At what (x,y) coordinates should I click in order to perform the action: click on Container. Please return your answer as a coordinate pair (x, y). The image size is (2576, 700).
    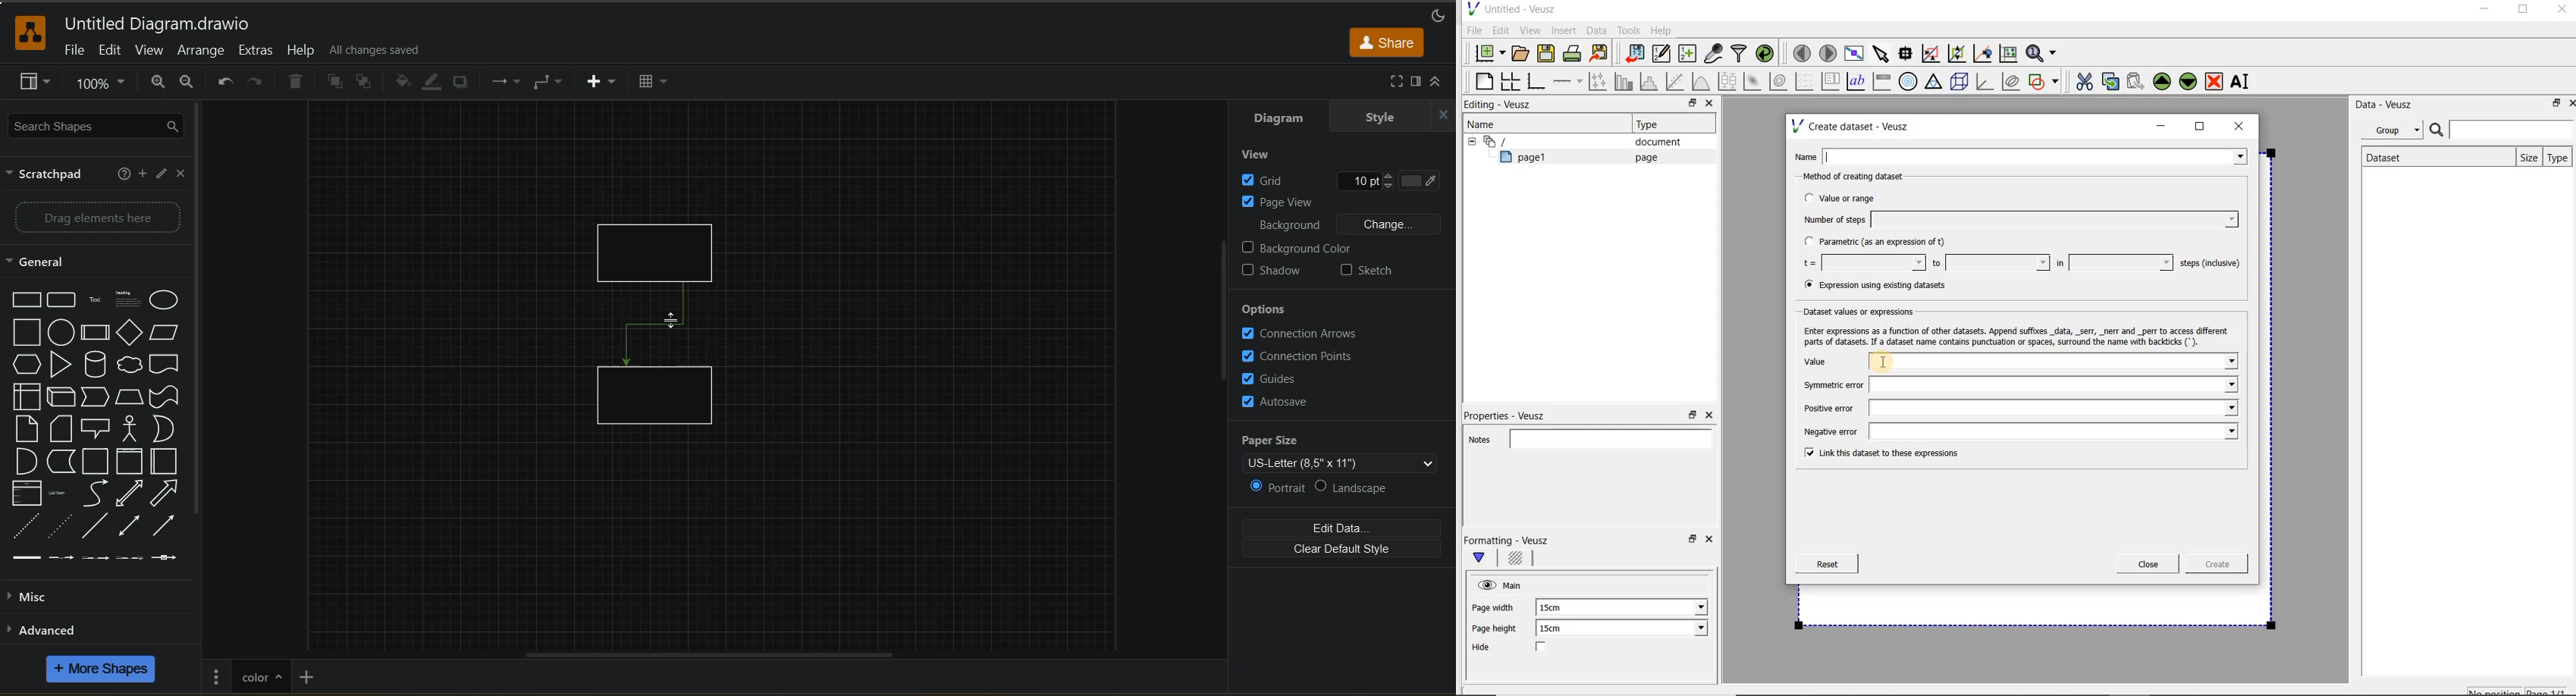
    Looking at the image, I should click on (97, 462).